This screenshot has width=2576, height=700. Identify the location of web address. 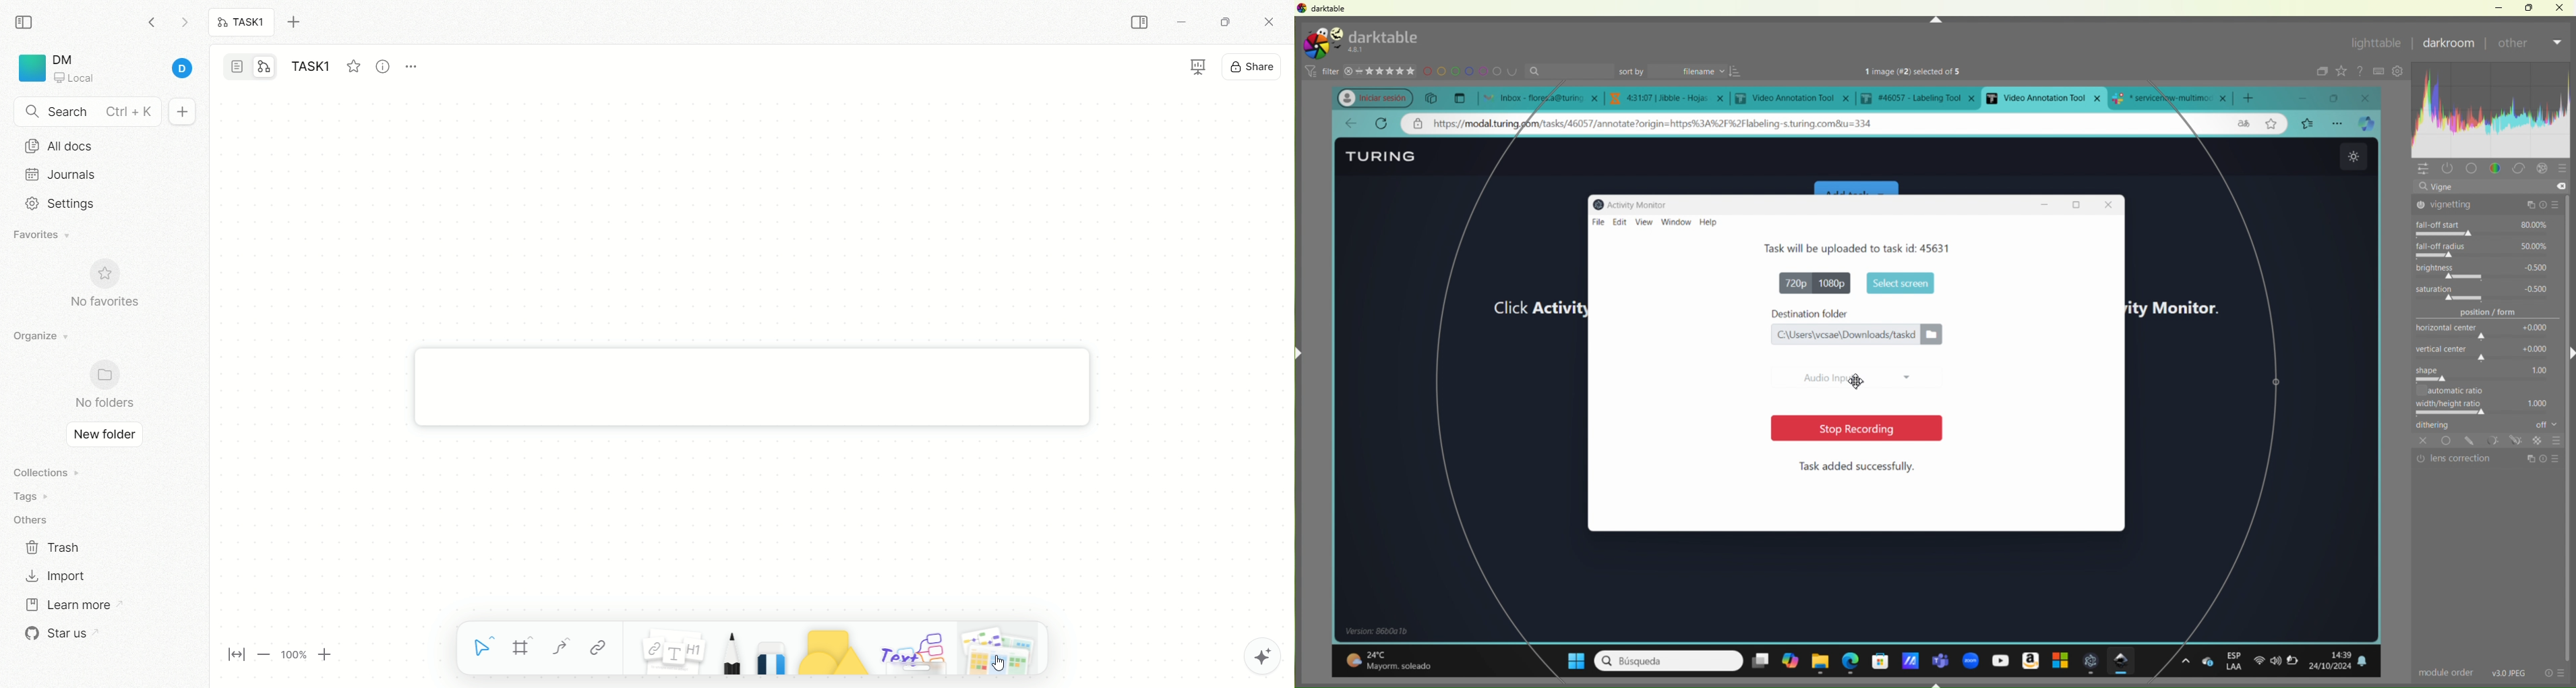
(1670, 124).